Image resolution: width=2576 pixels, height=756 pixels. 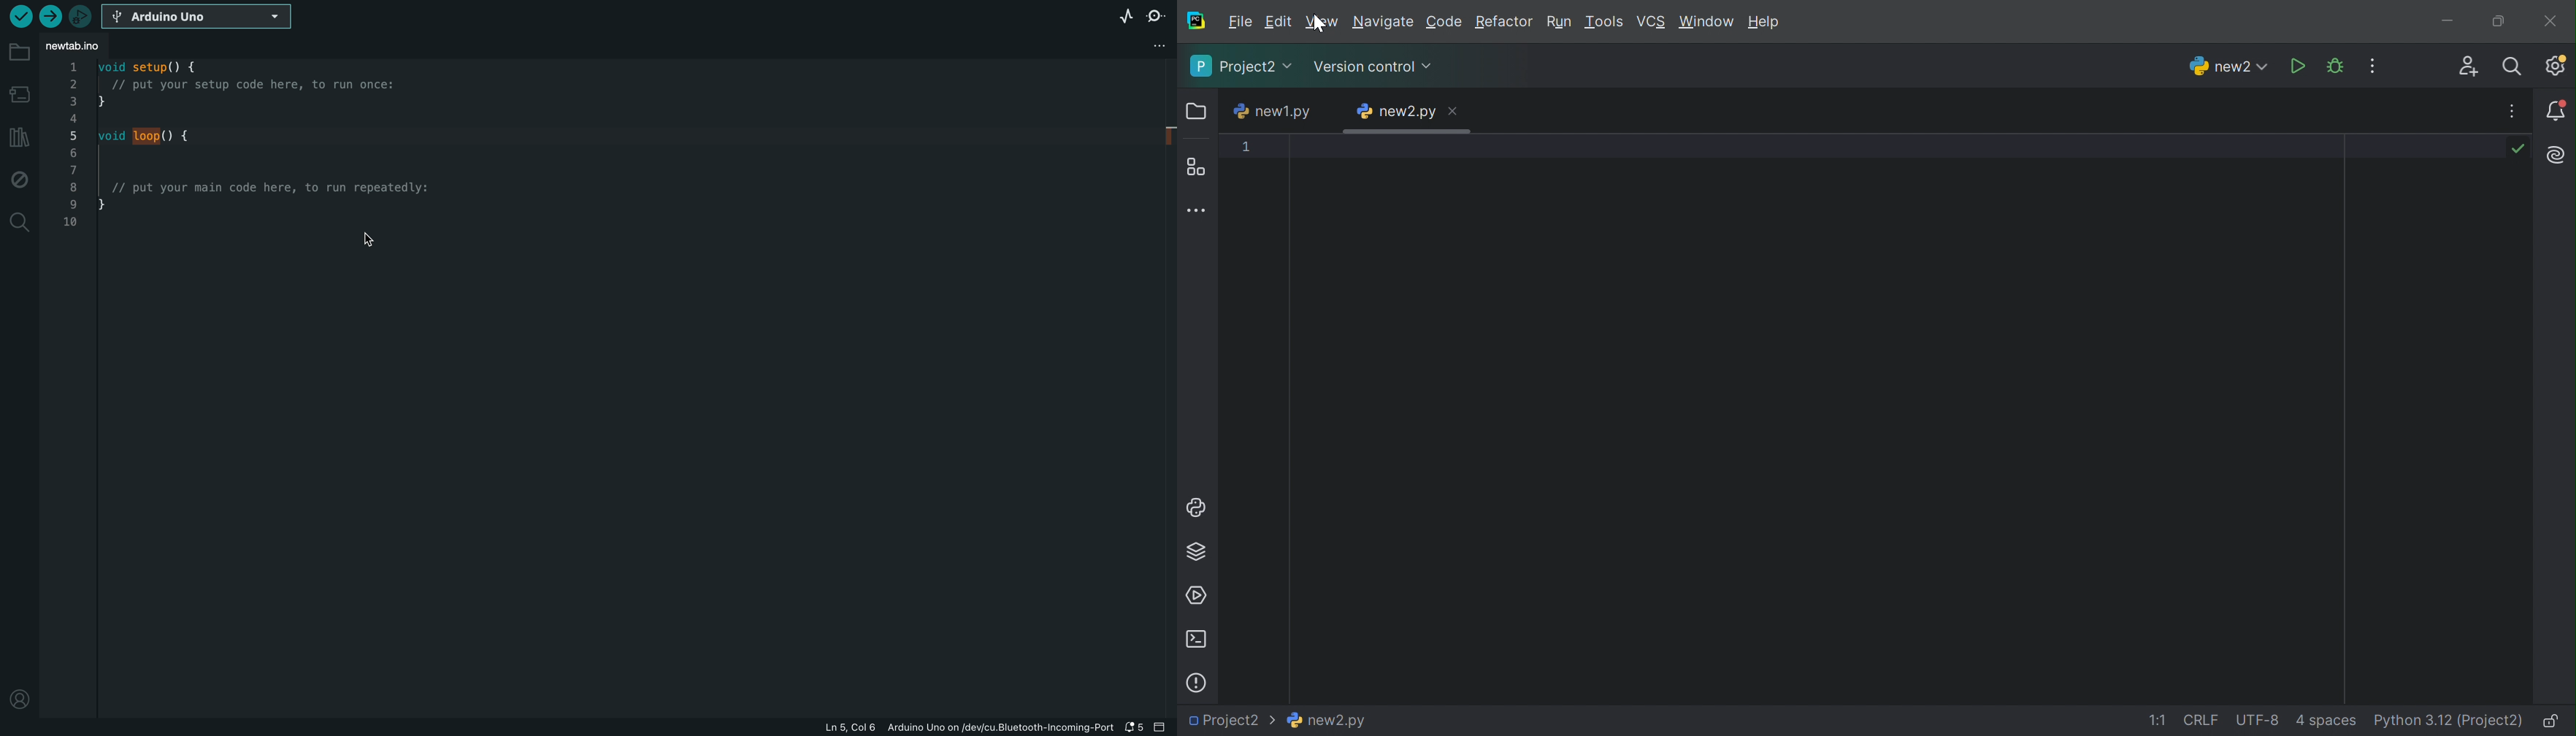 What do you see at coordinates (2337, 66) in the screenshot?
I see `Debug` at bounding box center [2337, 66].